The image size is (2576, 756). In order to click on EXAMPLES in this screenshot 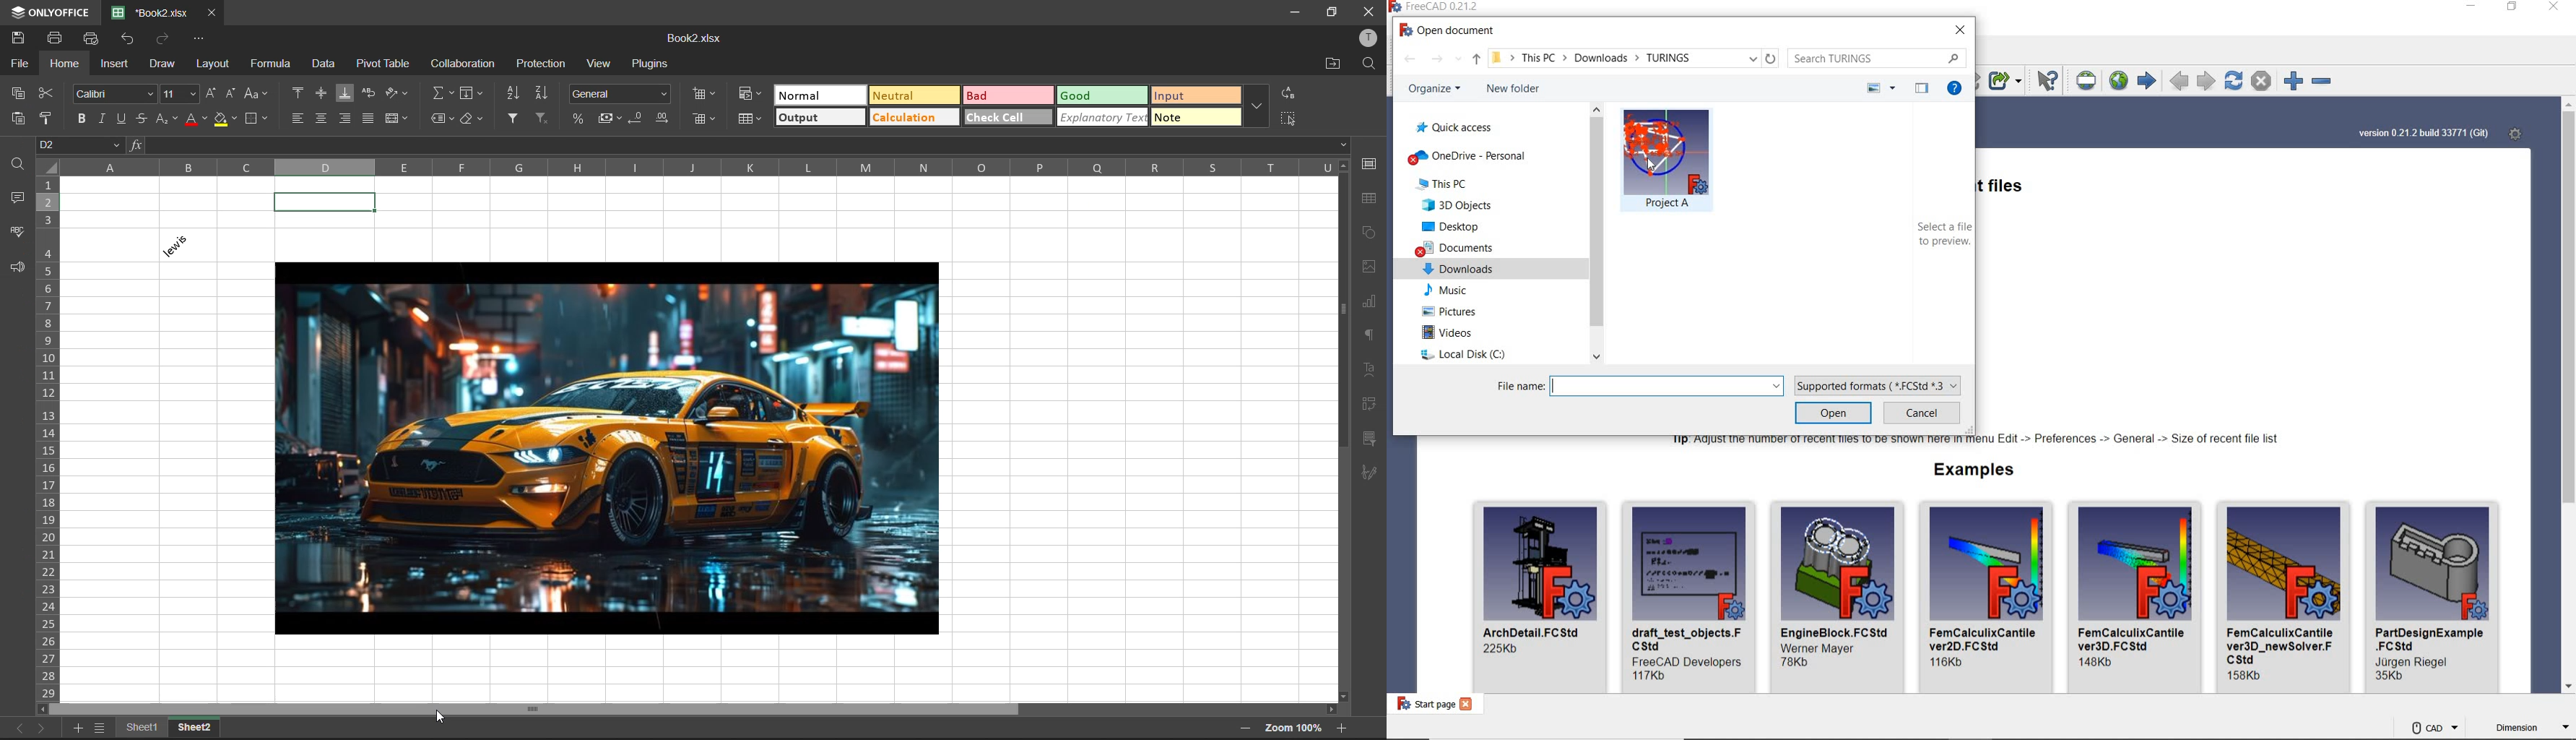, I will do `click(1977, 471)`.